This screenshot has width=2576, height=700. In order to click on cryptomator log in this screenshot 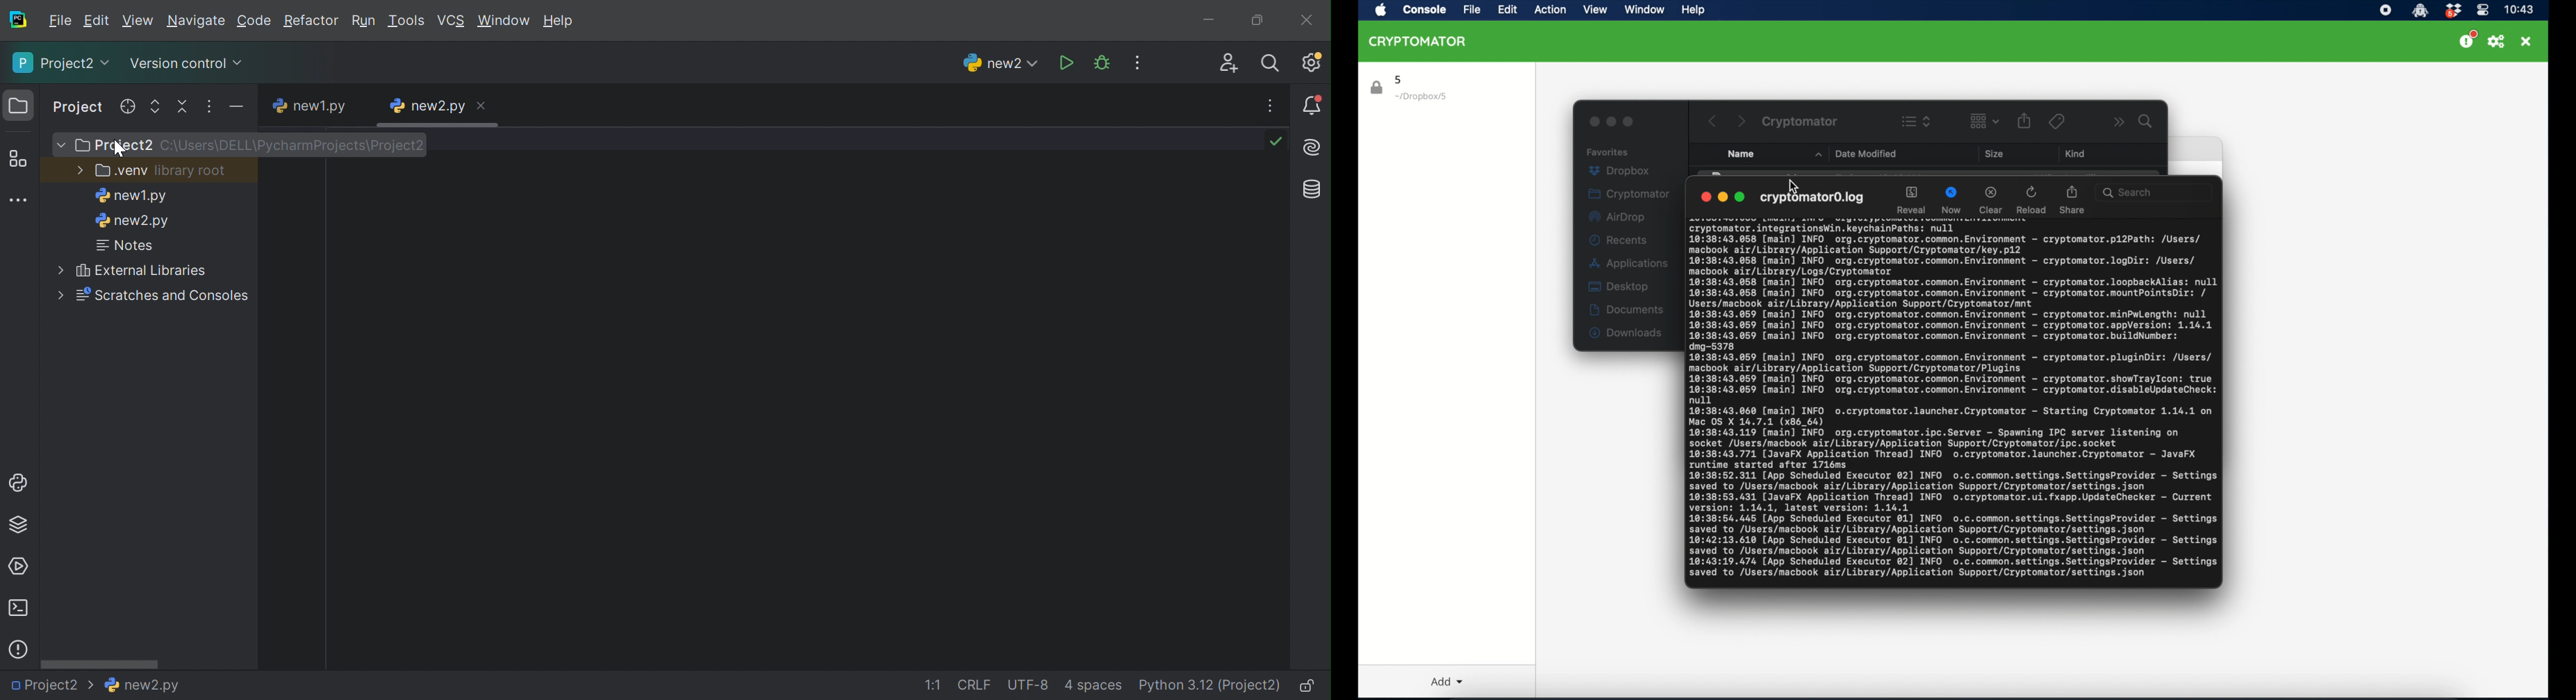, I will do `click(1813, 197)`.